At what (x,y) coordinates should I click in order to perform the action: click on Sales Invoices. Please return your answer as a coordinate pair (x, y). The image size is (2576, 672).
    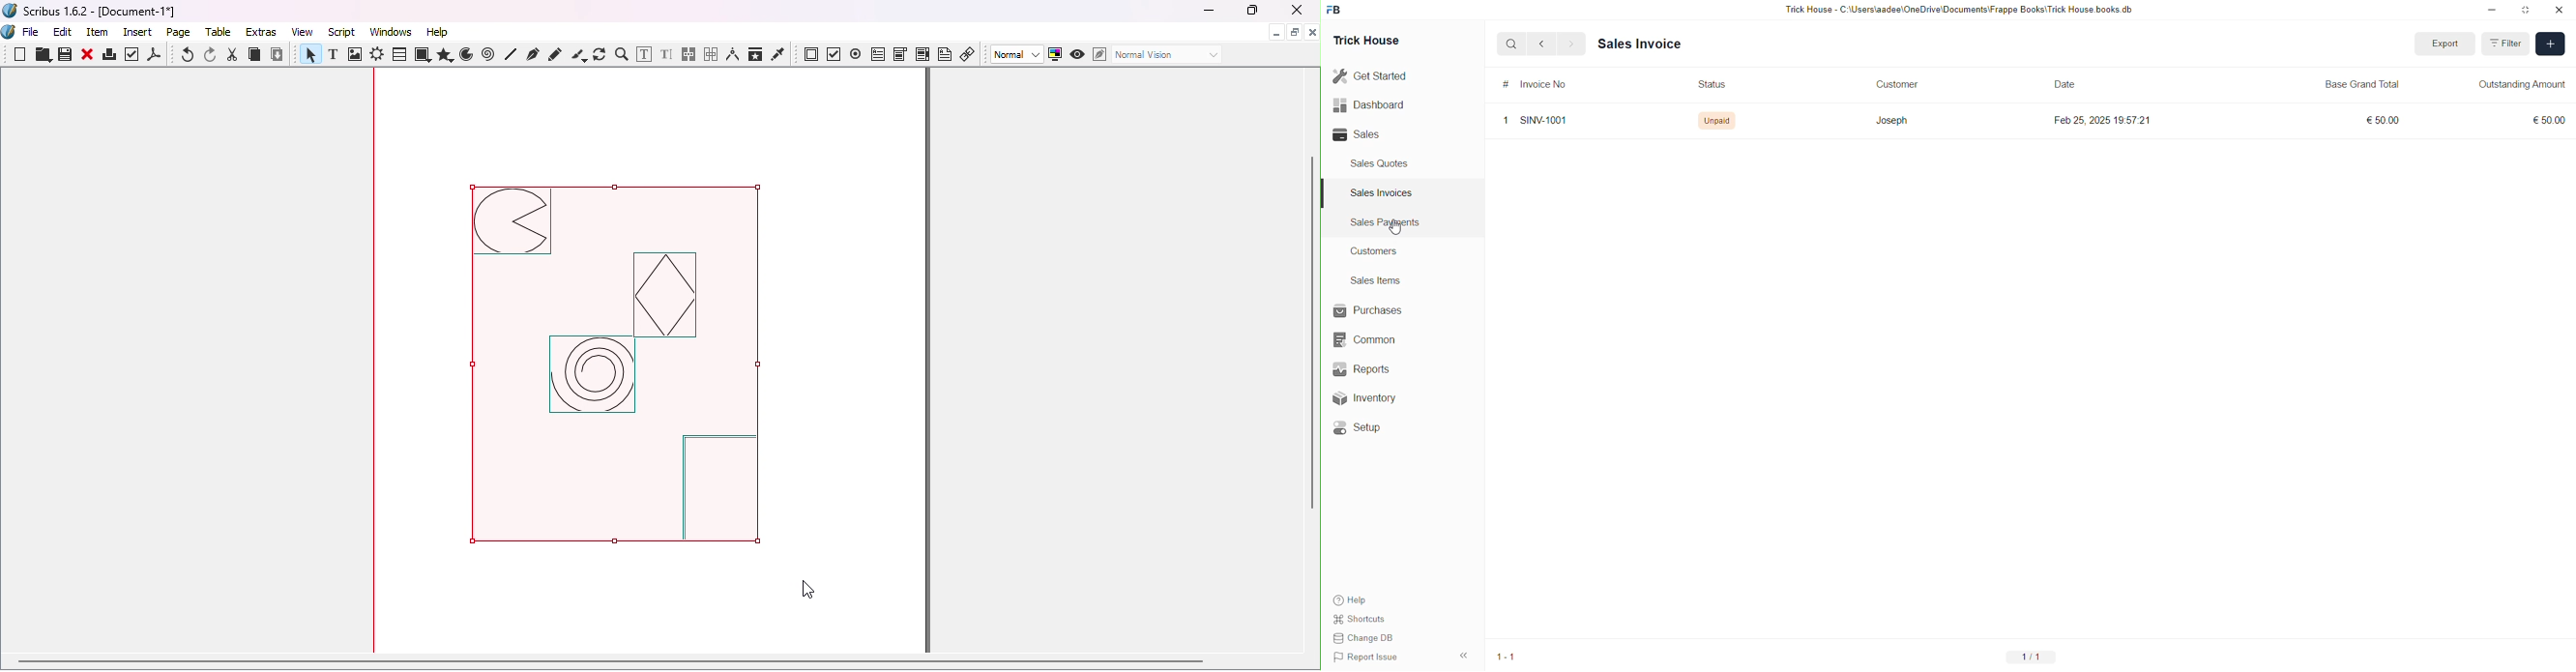
    Looking at the image, I should click on (1386, 193).